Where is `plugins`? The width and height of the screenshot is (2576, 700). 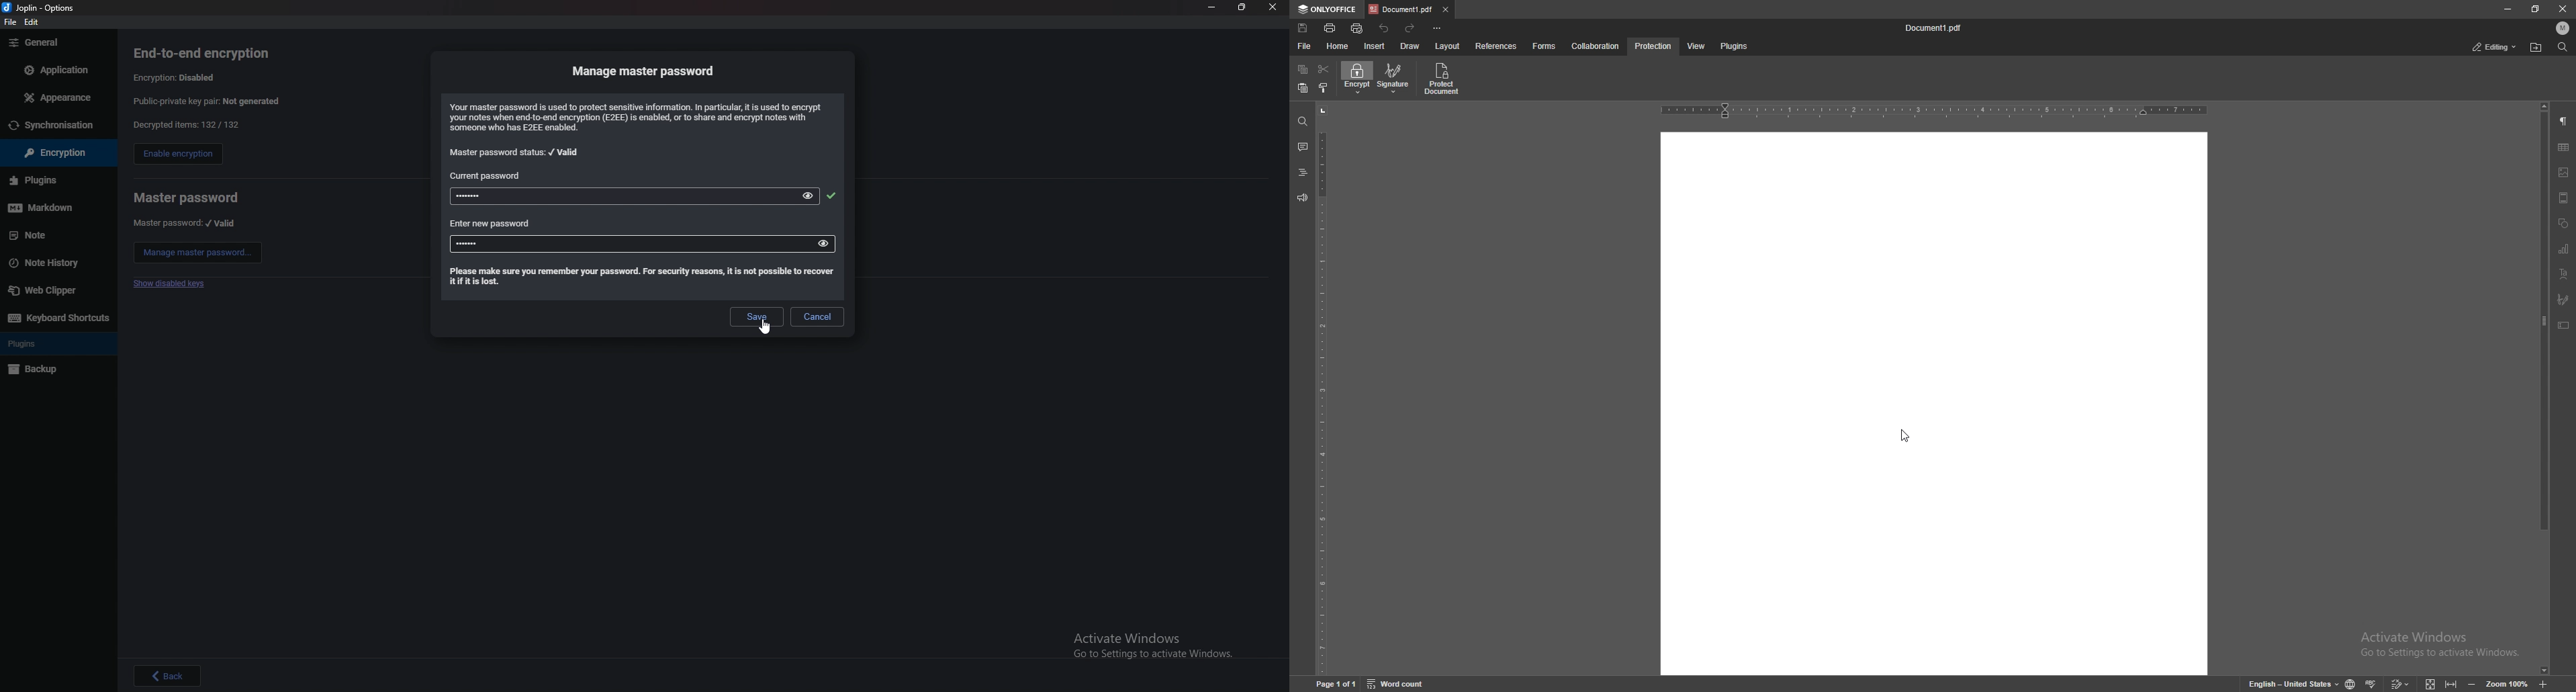
plugins is located at coordinates (56, 344).